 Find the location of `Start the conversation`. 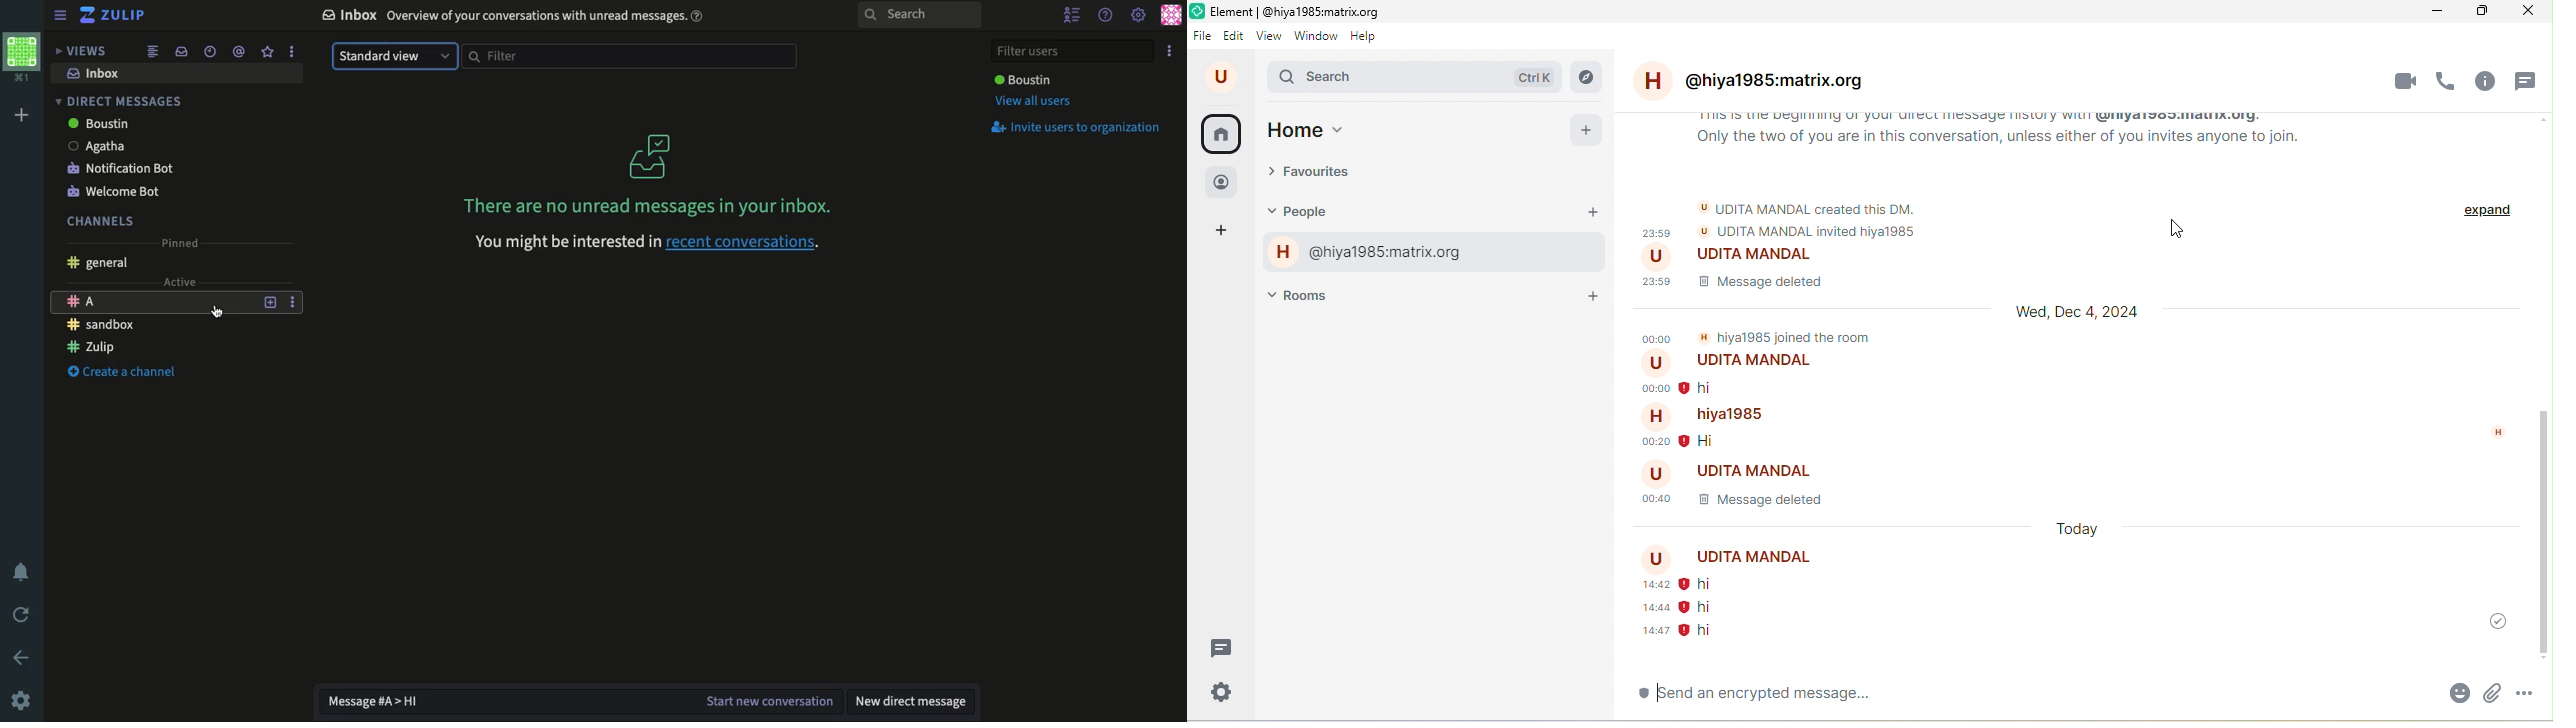

Start the conversation is located at coordinates (767, 702).